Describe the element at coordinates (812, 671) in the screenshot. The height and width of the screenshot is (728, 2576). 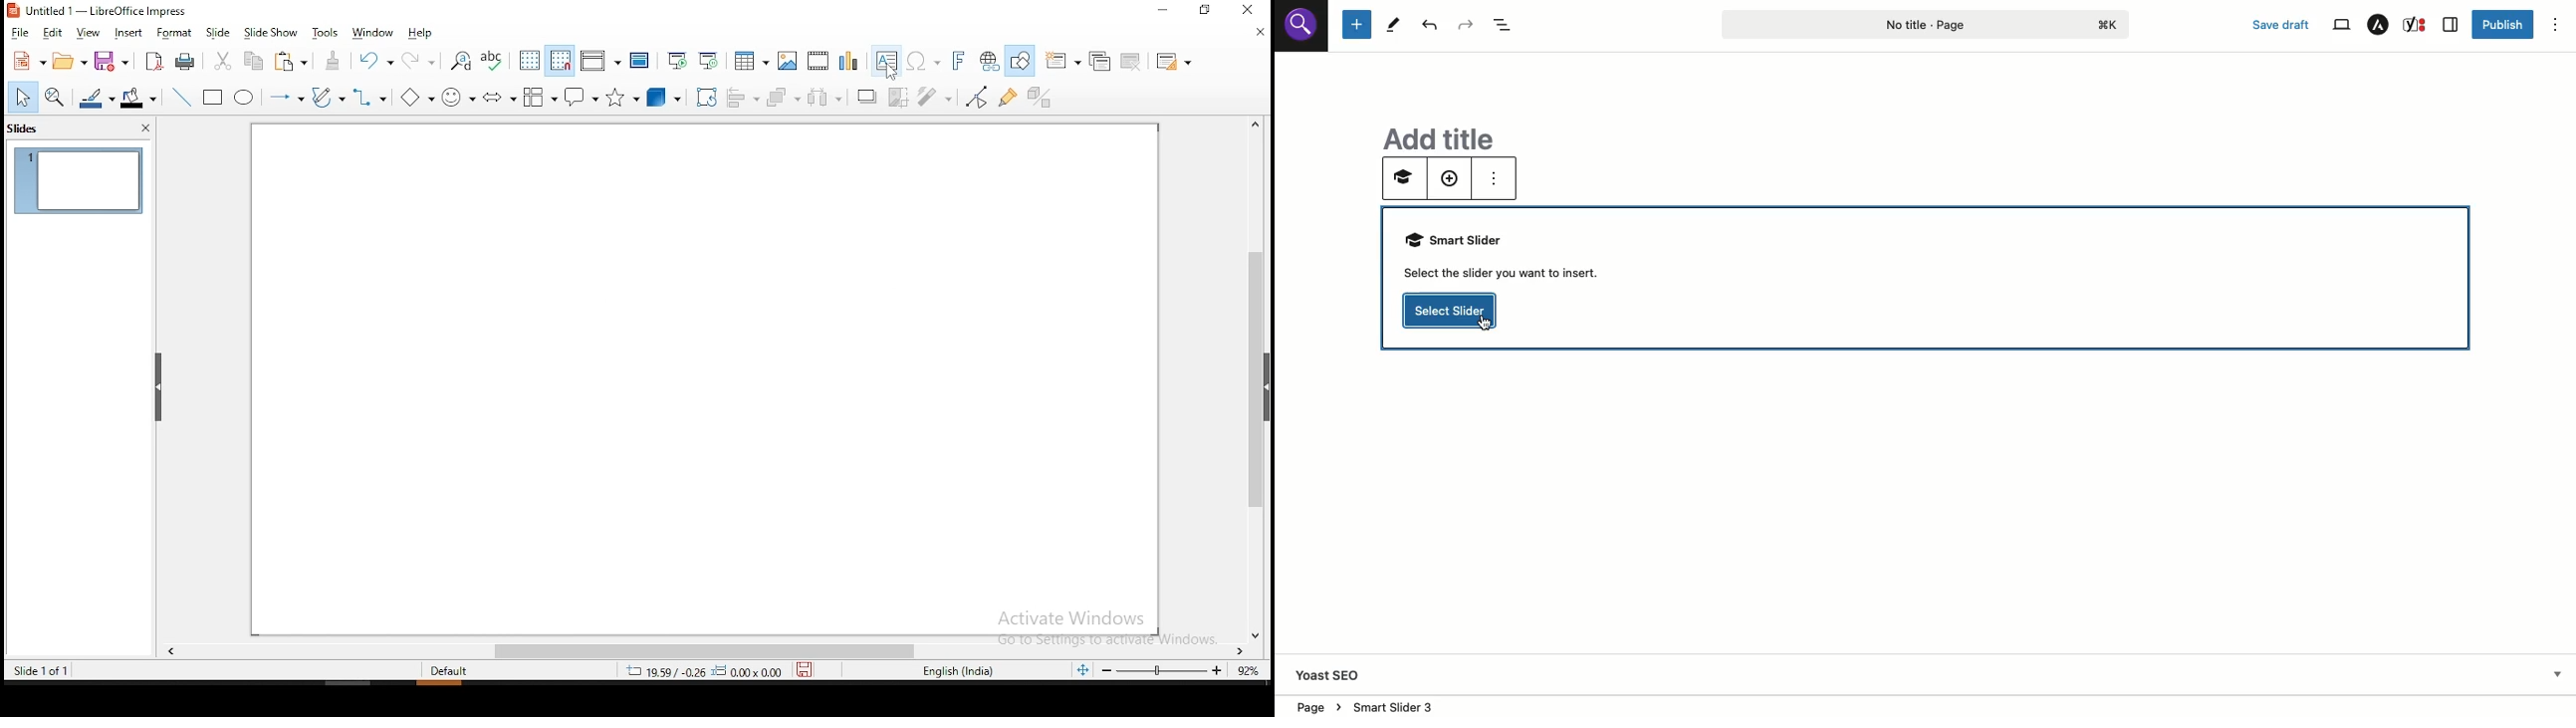
I see `save` at that location.